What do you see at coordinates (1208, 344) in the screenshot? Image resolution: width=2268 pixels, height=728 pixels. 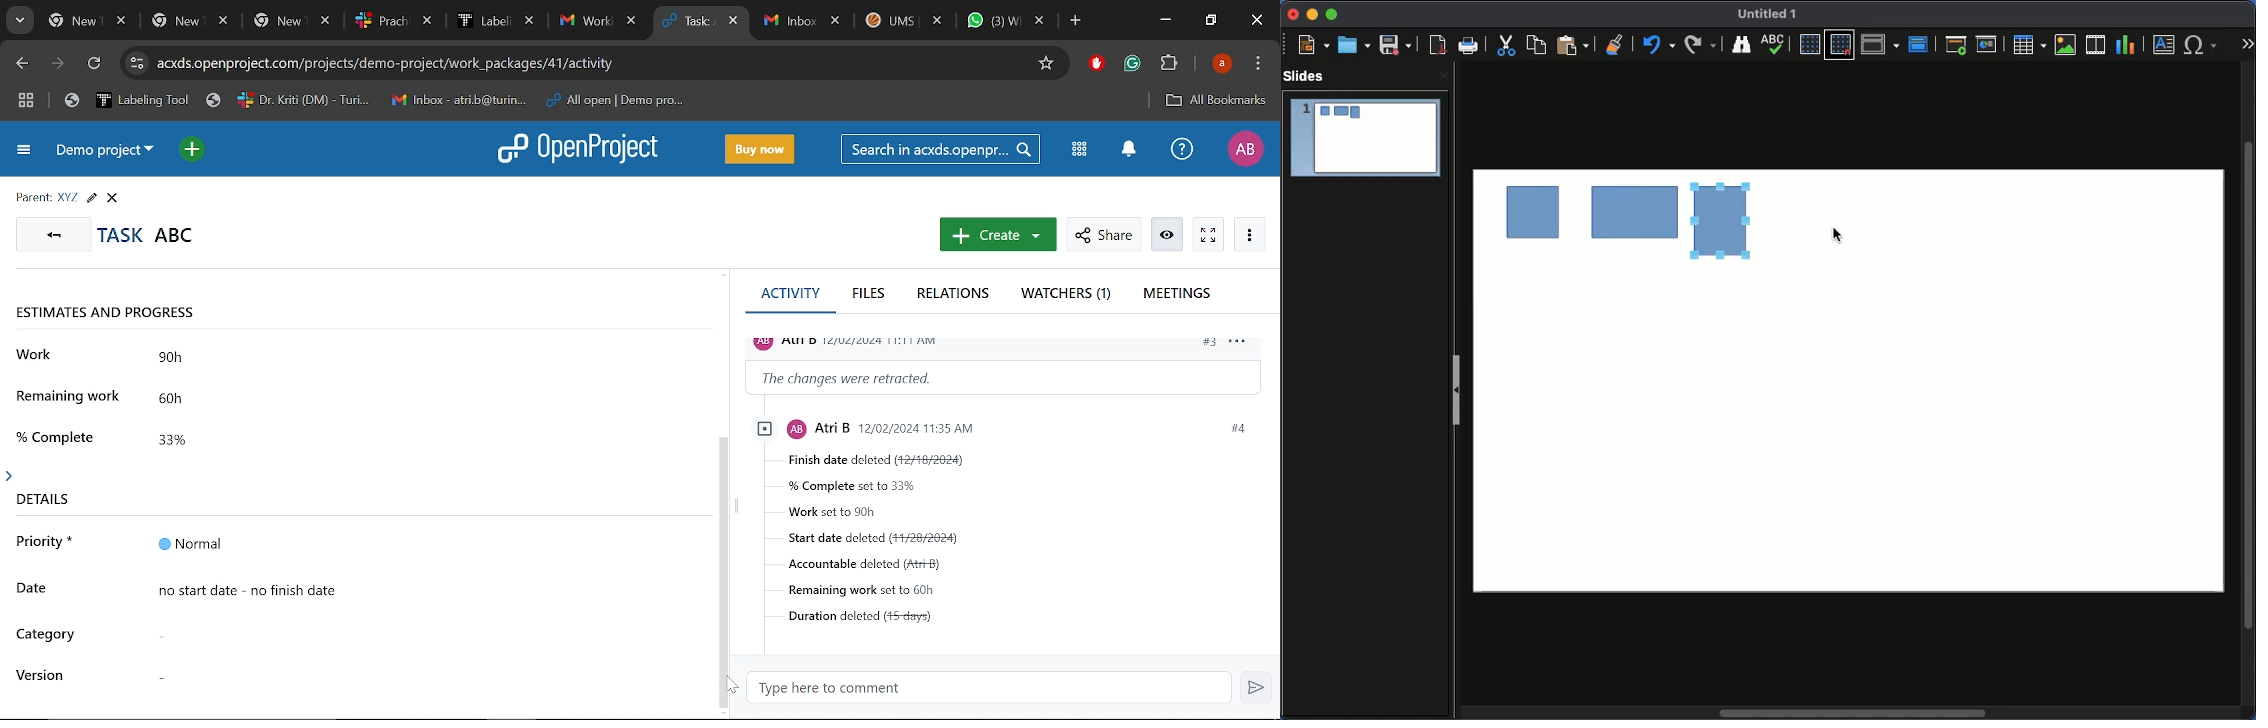 I see `#3` at bounding box center [1208, 344].